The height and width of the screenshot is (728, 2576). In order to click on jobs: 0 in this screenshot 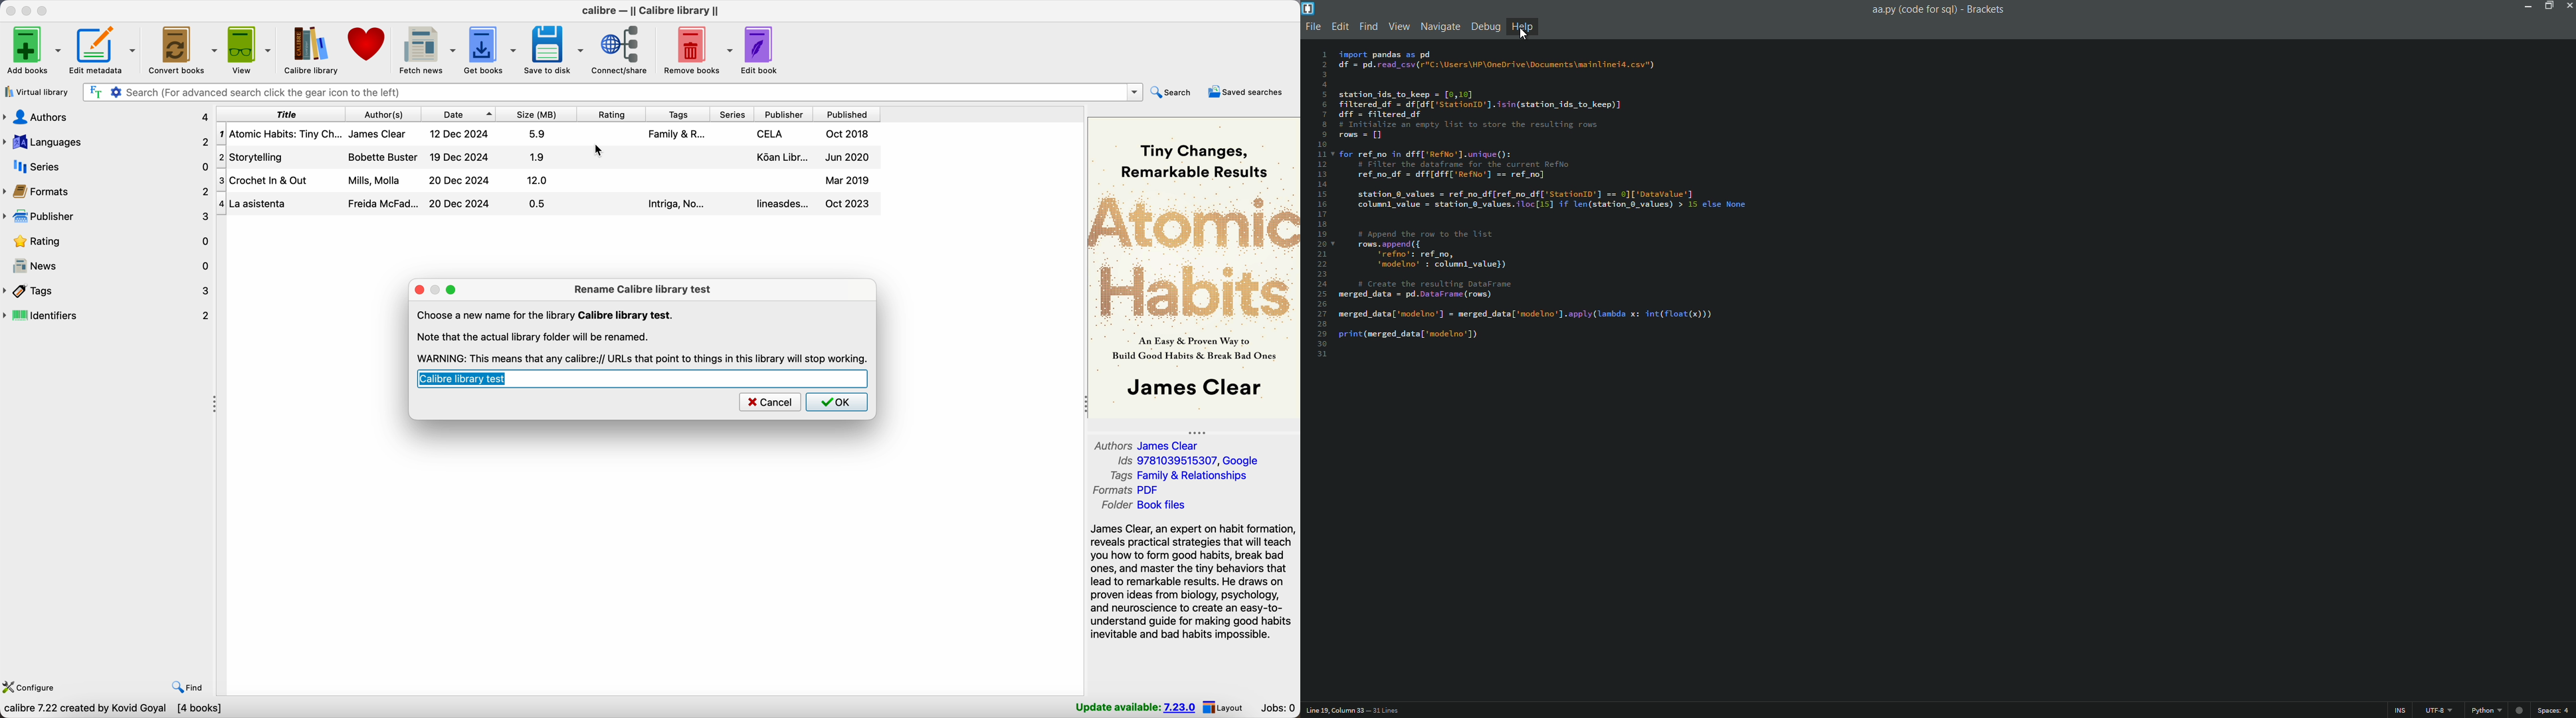, I will do `click(1276, 707)`.